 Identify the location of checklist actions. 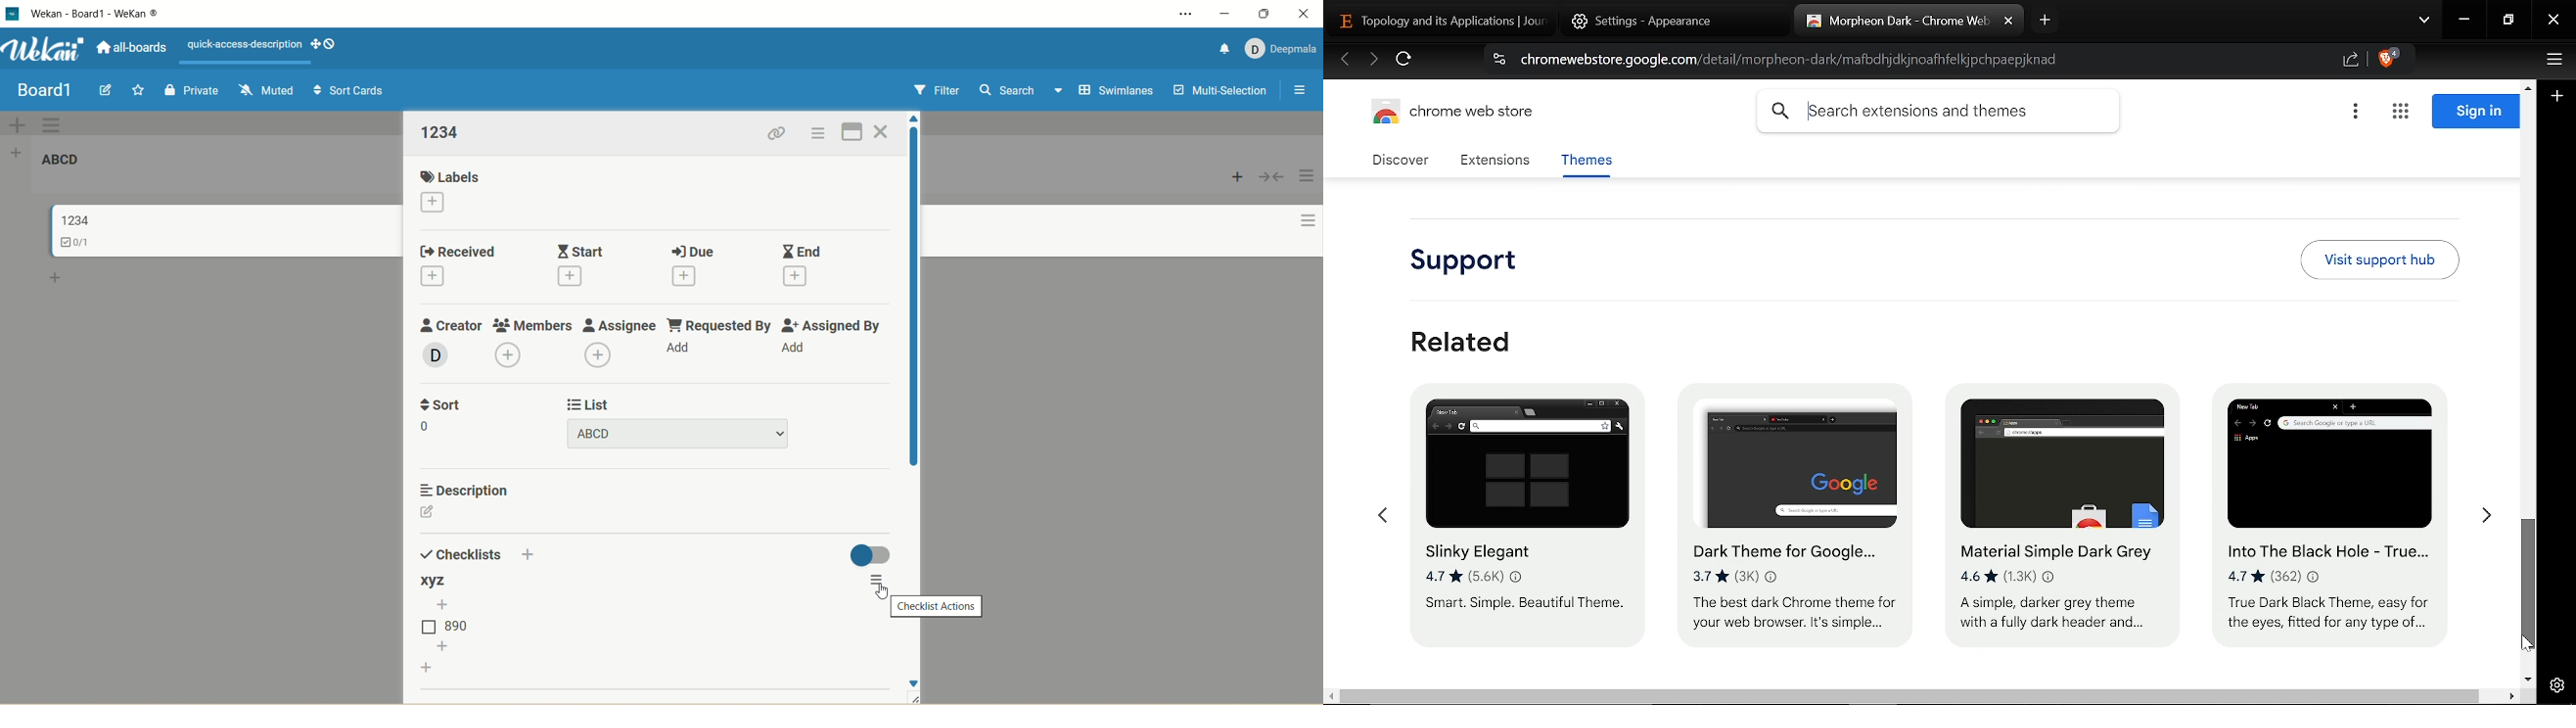
(938, 606).